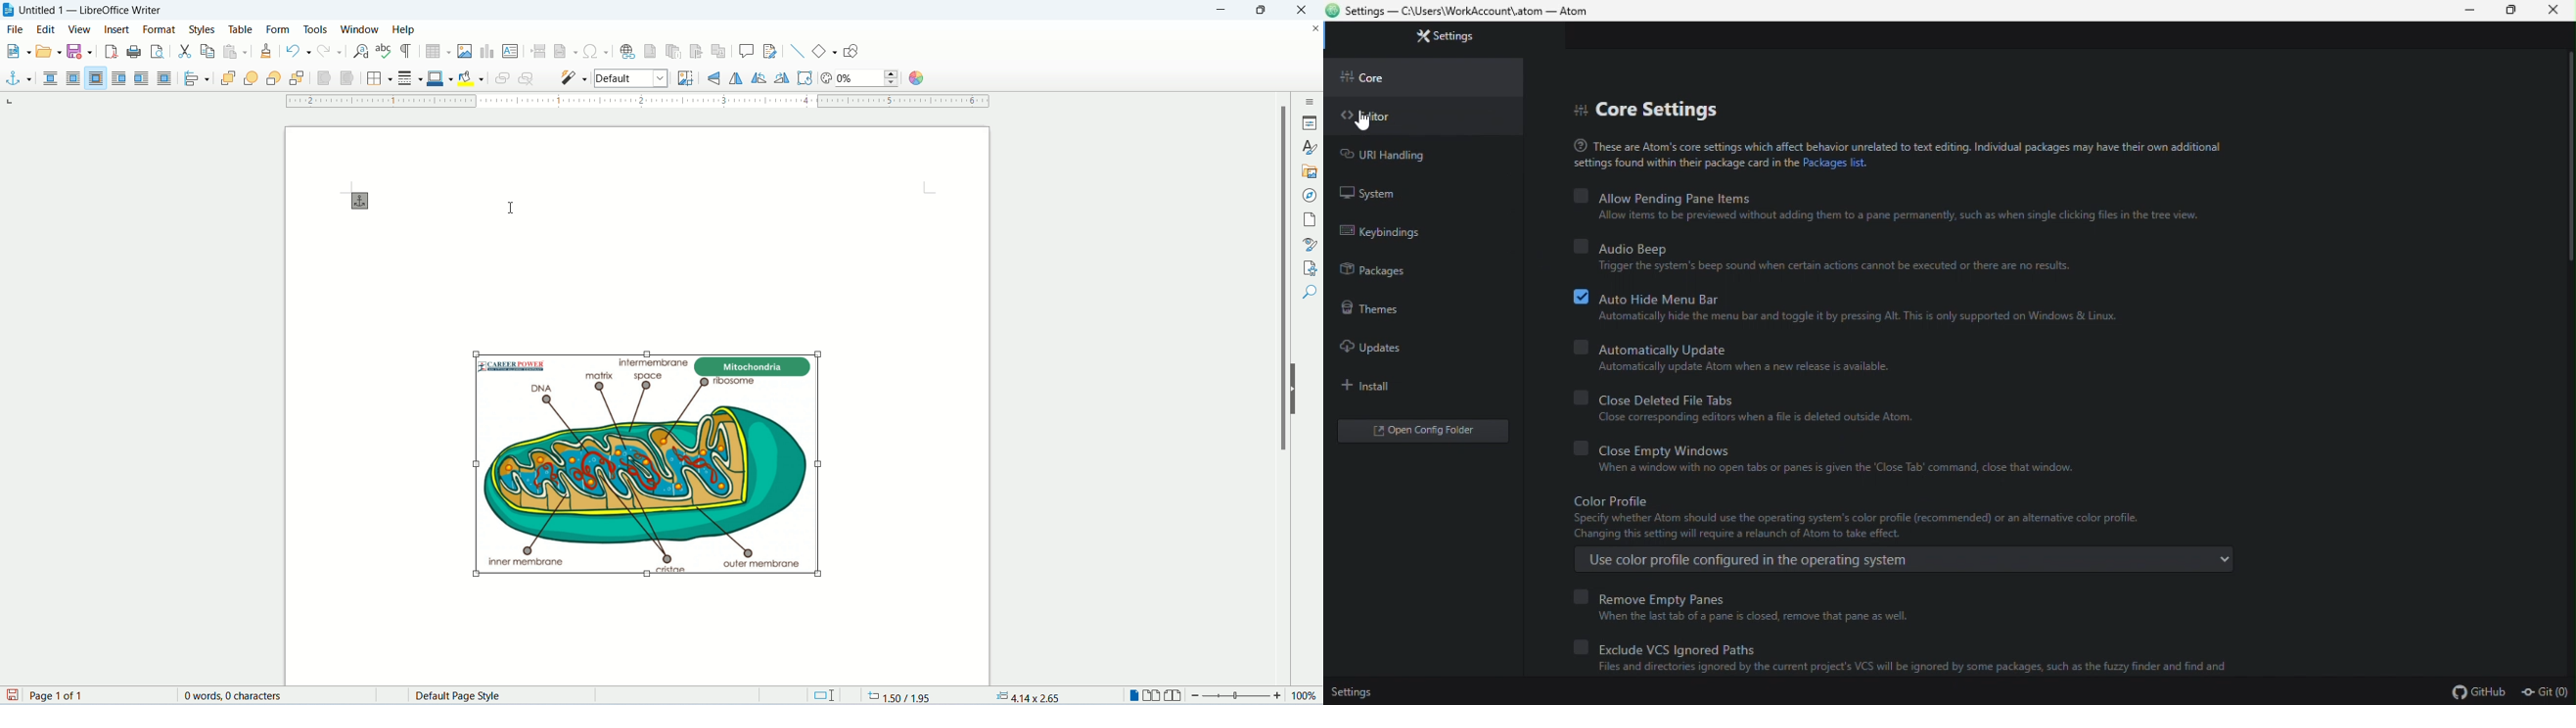  What do you see at coordinates (1311, 267) in the screenshot?
I see `manage changes` at bounding box center [1311, 267].